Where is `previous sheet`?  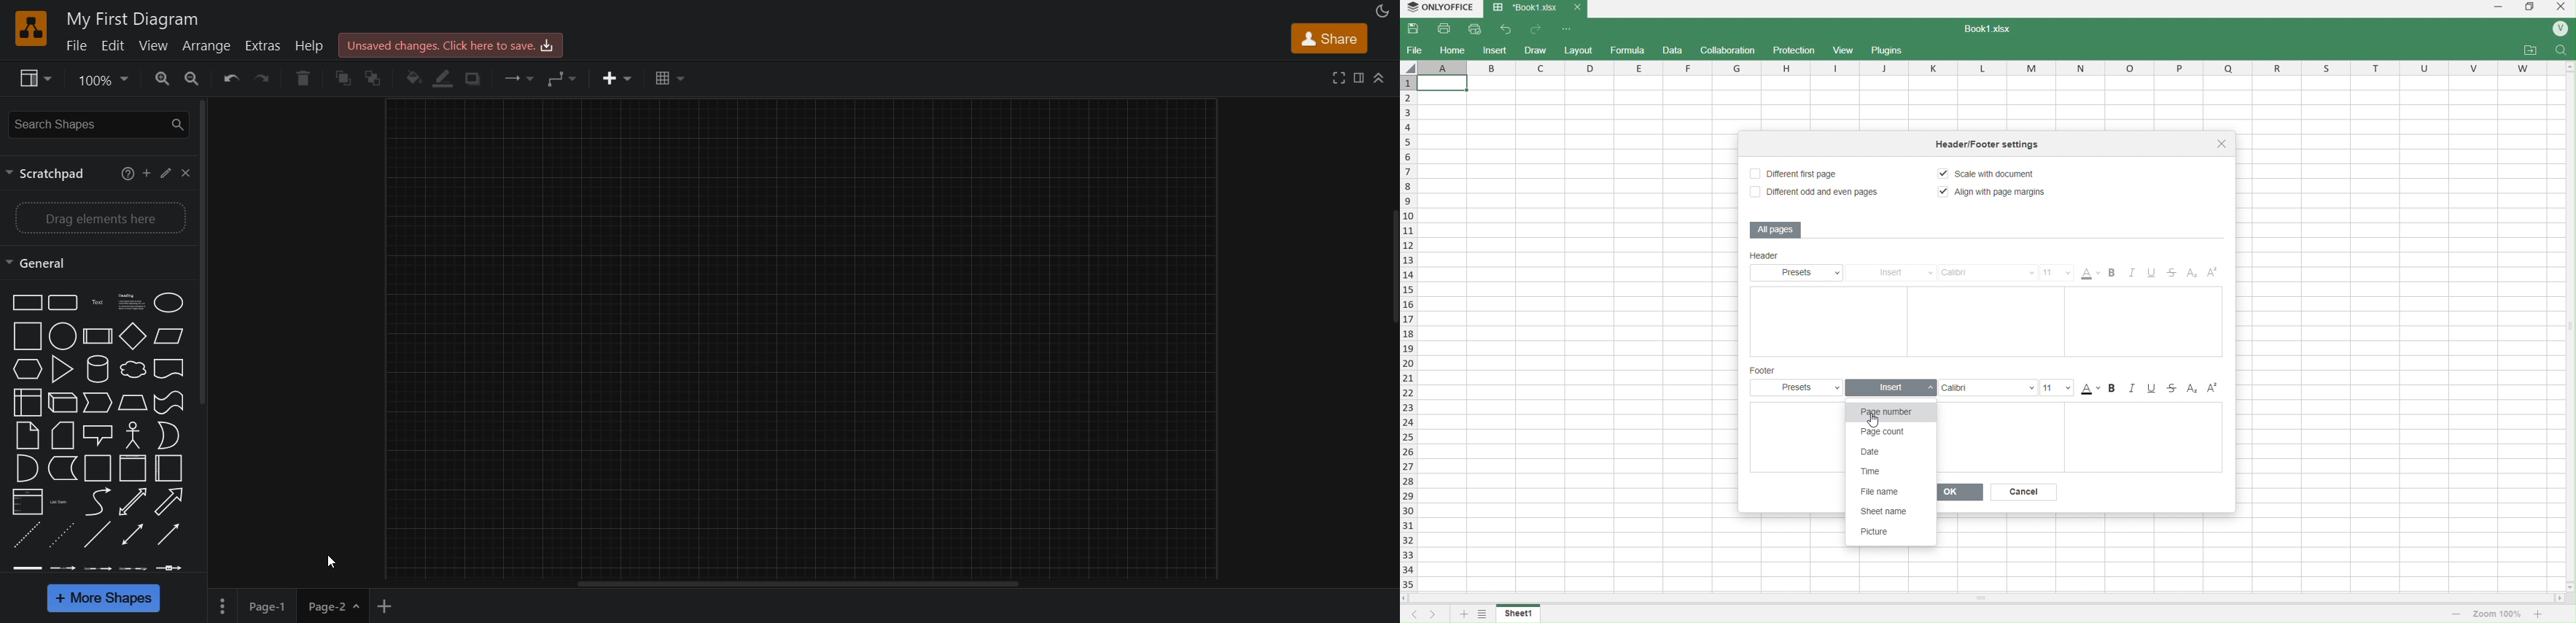
previous sheet is located at coordinates (1410, 614).